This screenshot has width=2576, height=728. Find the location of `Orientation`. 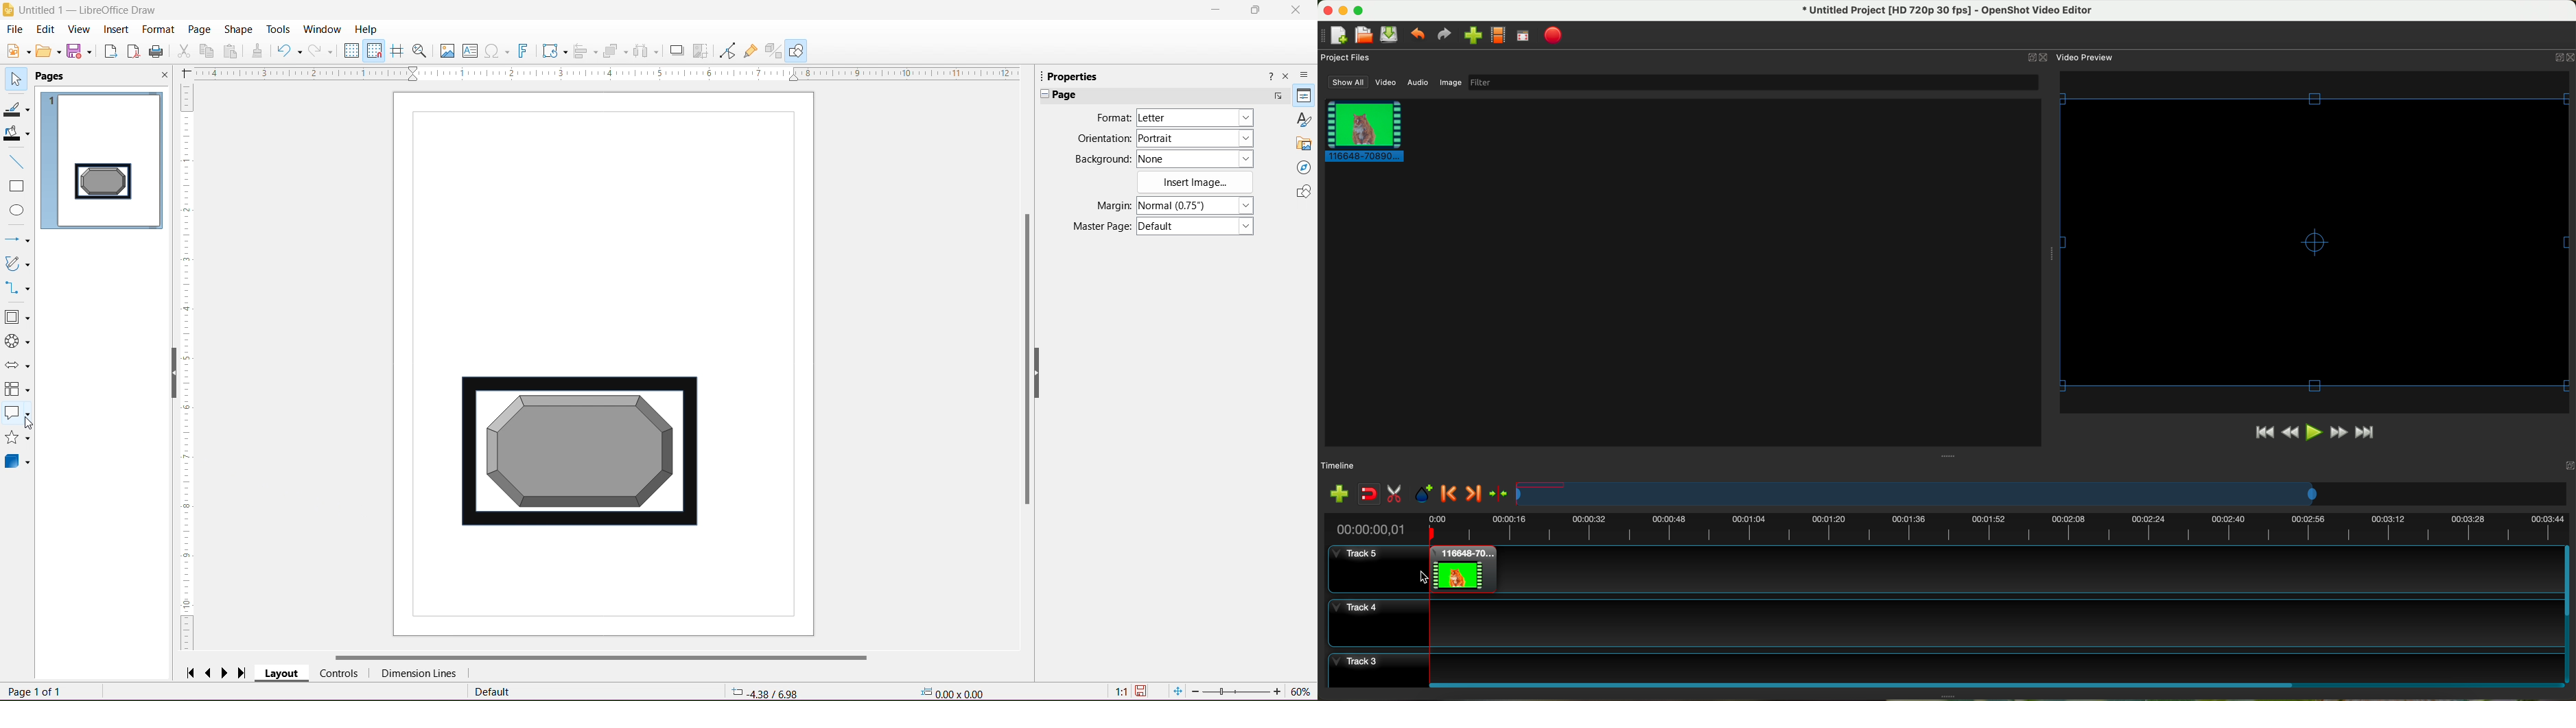

Orientation is located at coordinates (1103, 139).